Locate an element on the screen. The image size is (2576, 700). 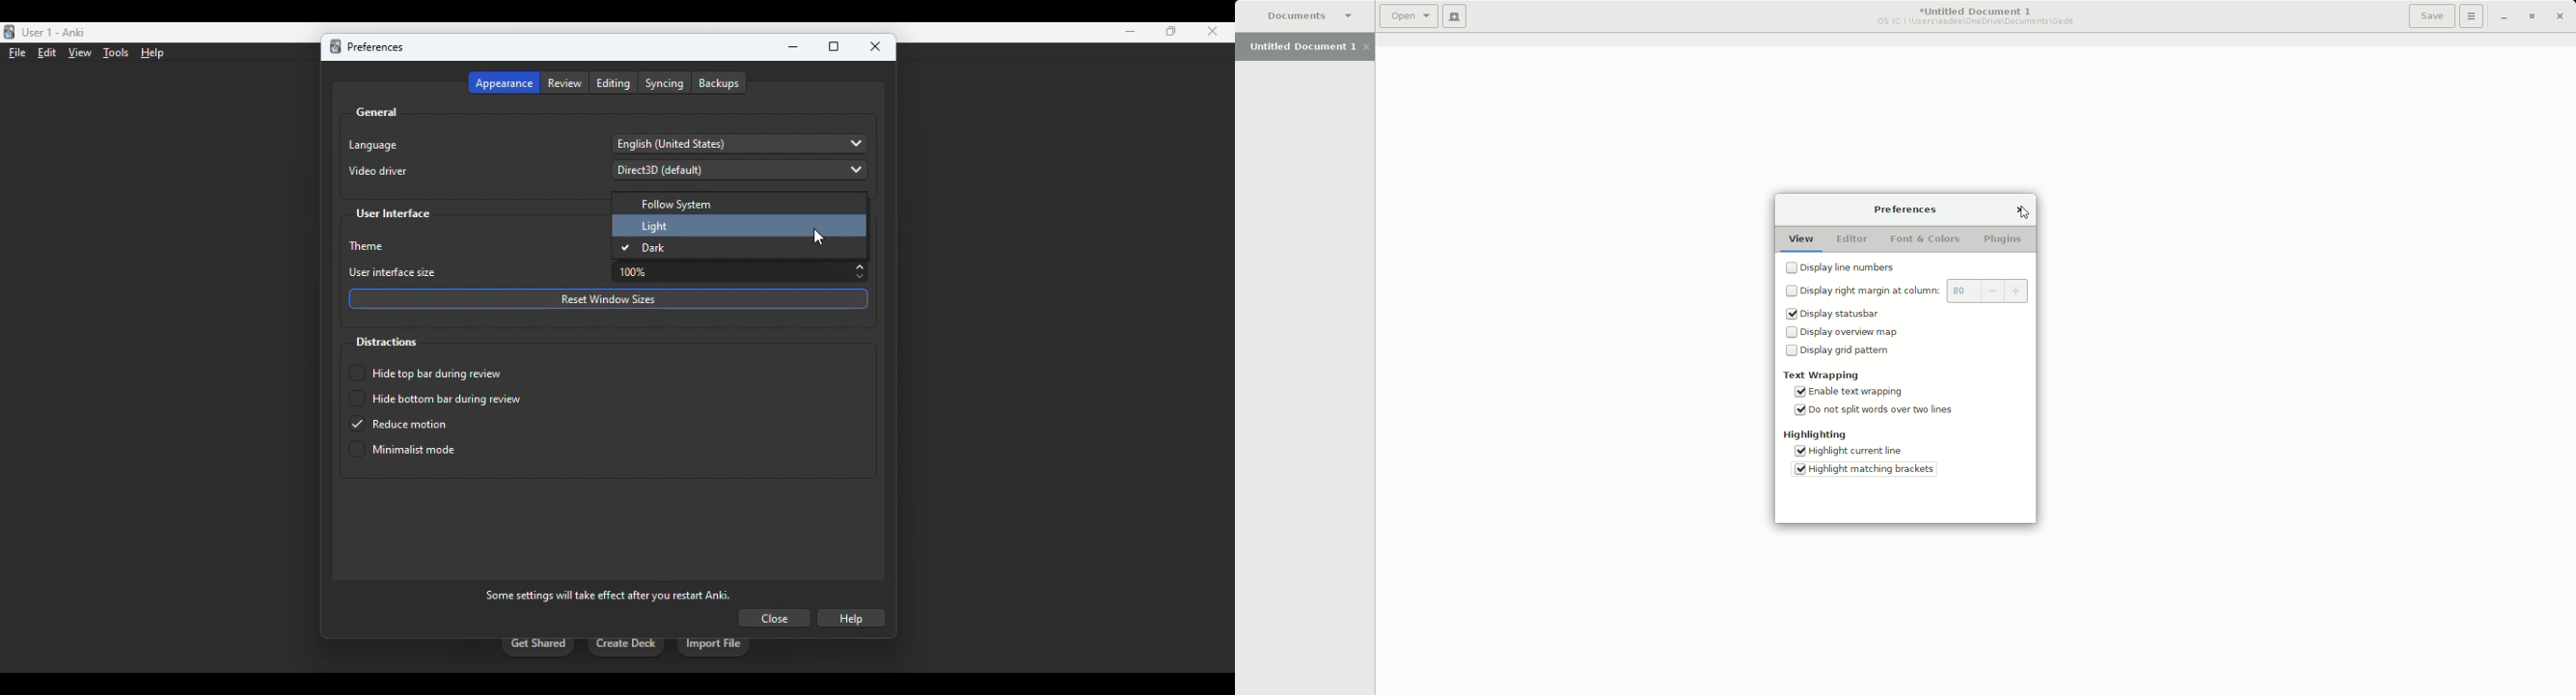
close is located at coordinates (876, 46).